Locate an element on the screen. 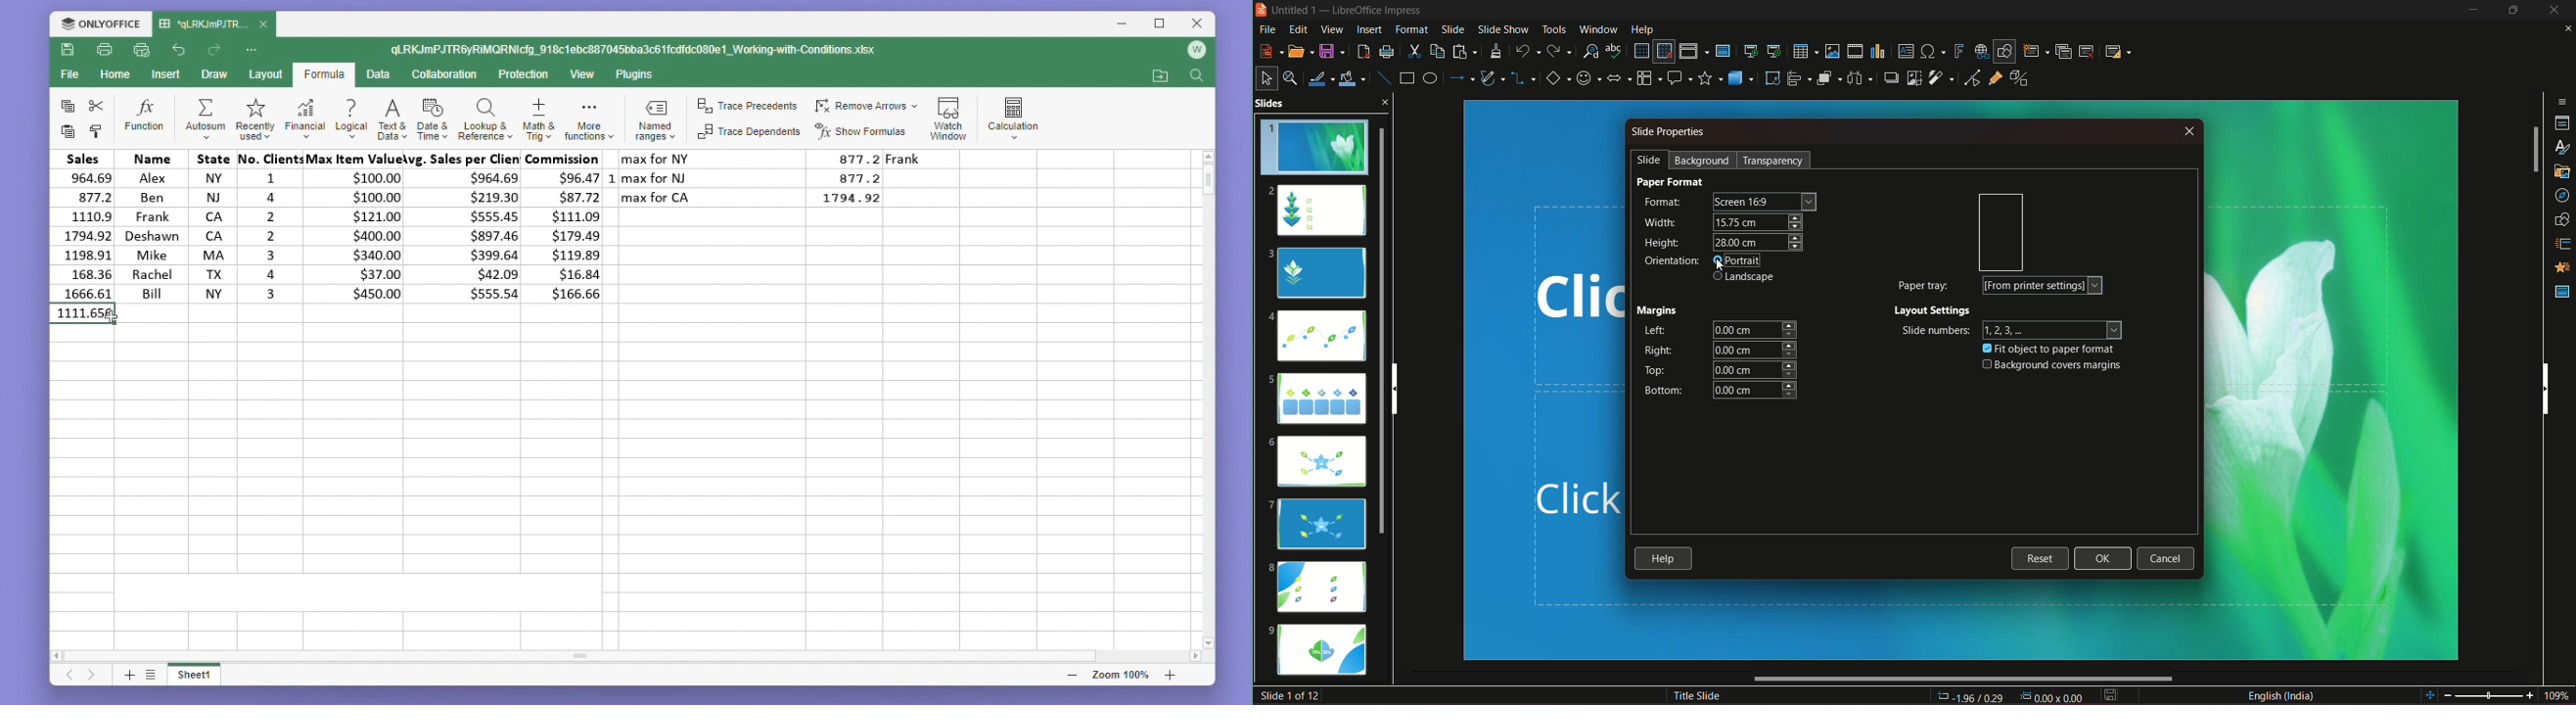 The width and height of the screenshot is (2576, 728). format is located at coordinates (1664, 203).